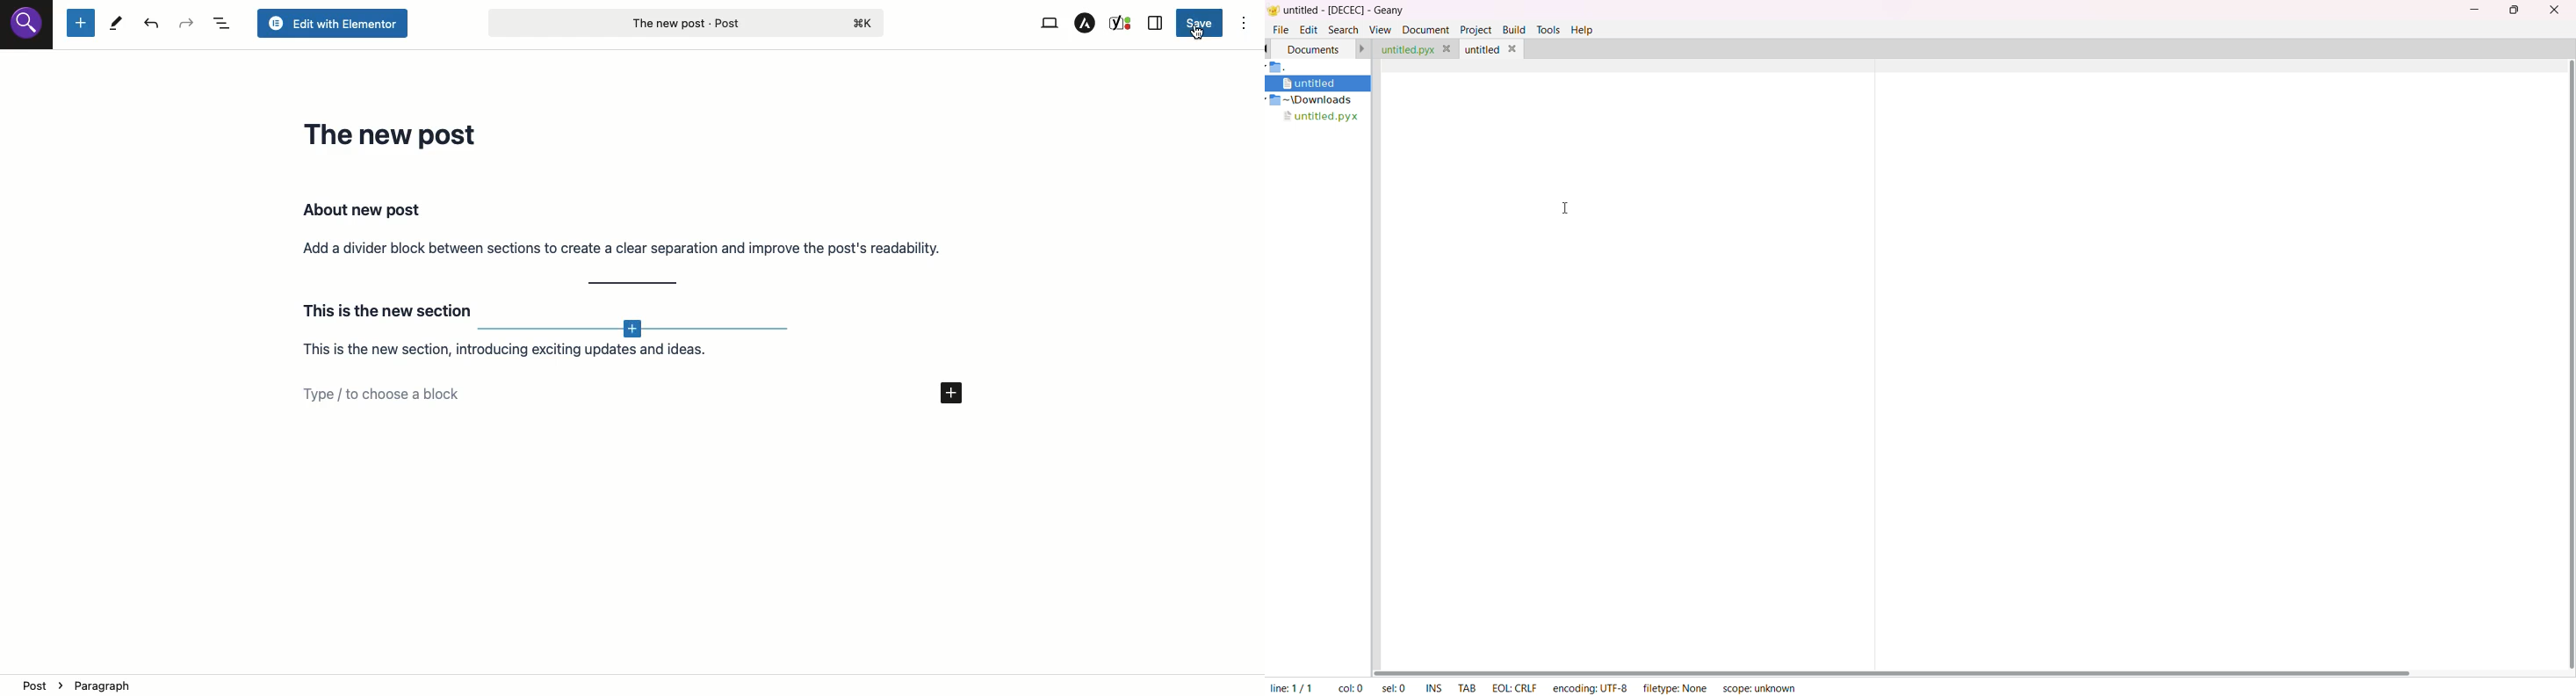 The image size is (2576, 700). Describe the element at coordinates (27, 25) in the screenshot. I see `Site icon` at that location.